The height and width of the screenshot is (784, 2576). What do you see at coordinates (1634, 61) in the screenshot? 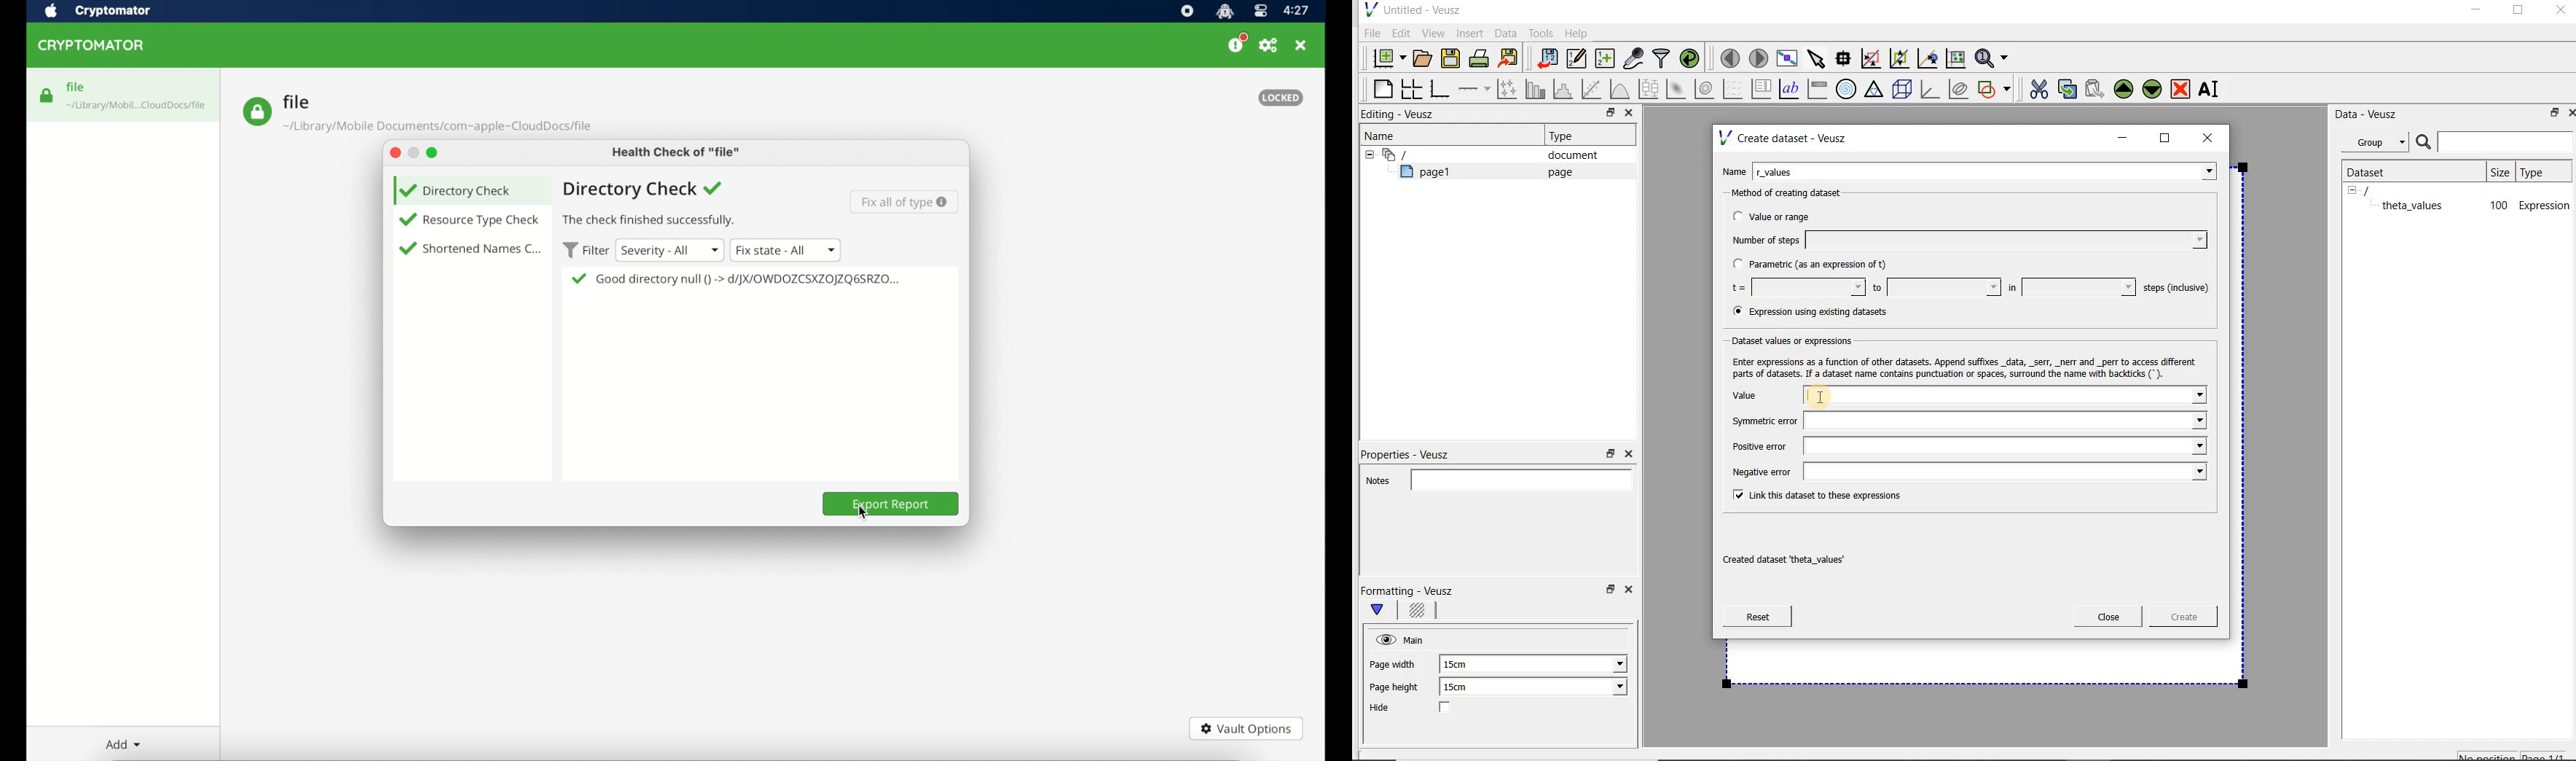
I see `capture remote data` at bounding box center [1634, 61].